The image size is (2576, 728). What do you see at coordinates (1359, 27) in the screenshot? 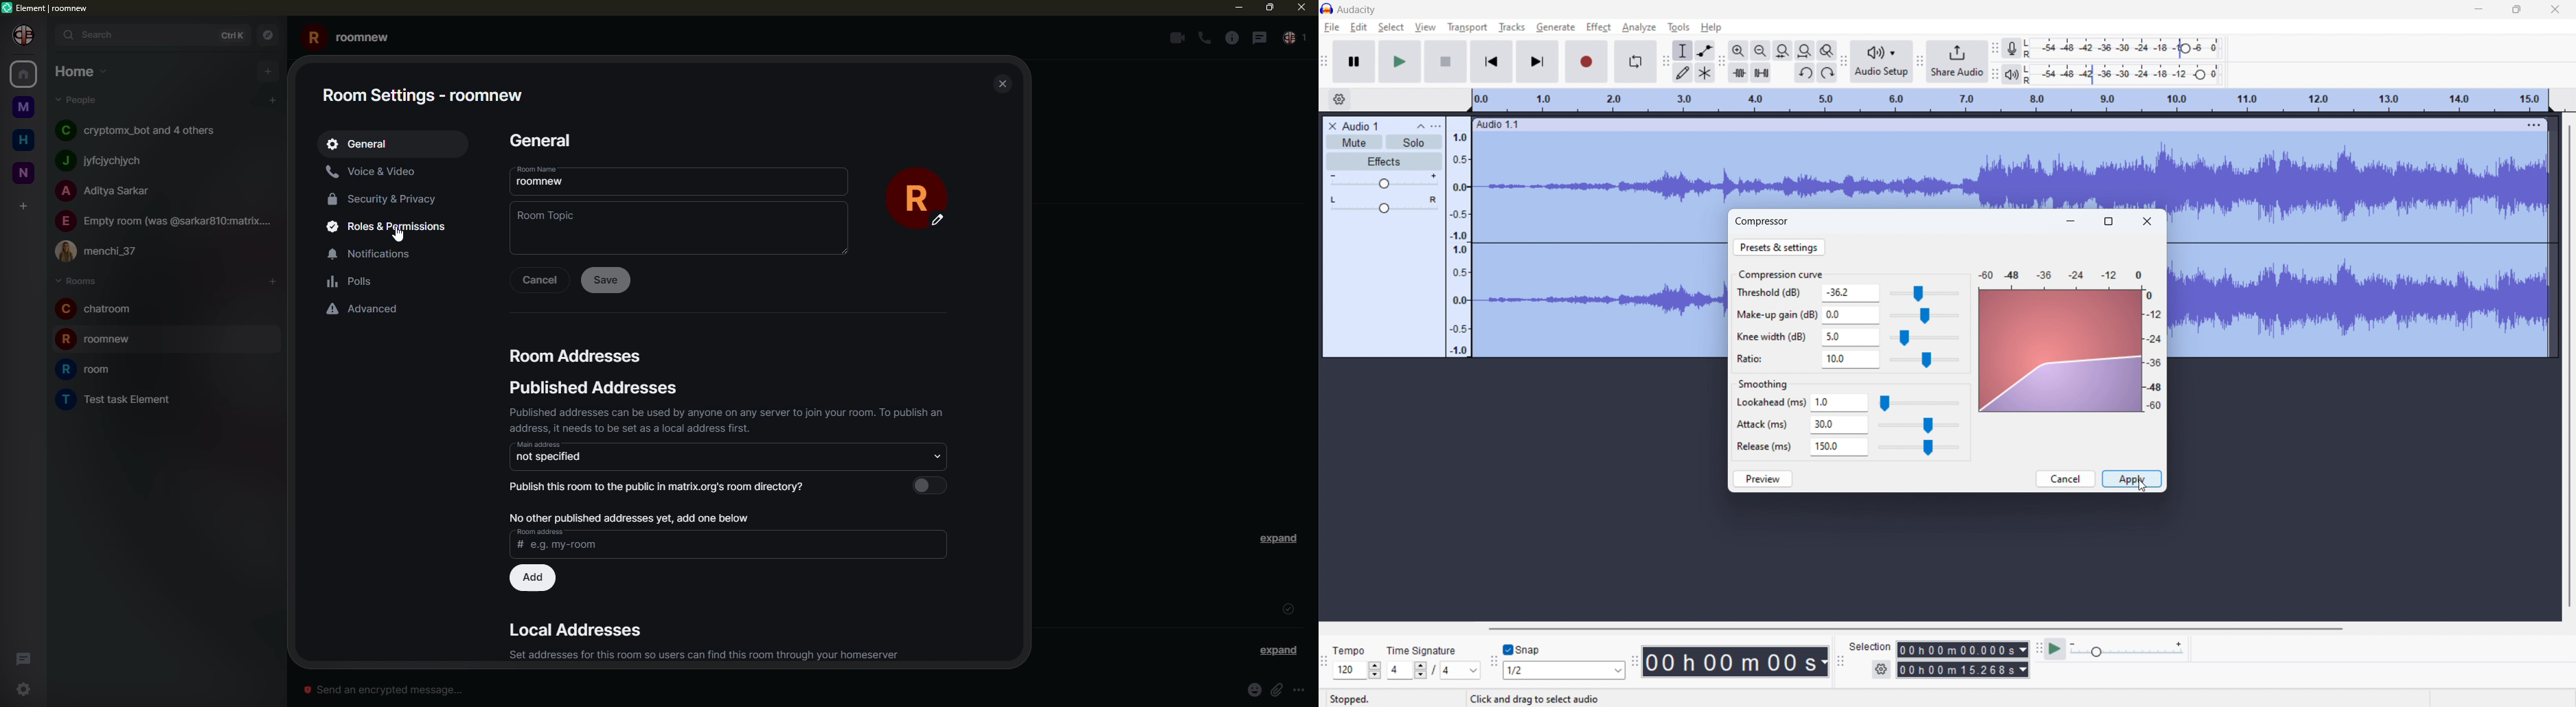
I see `edit` at bounding box center [1359, 27].